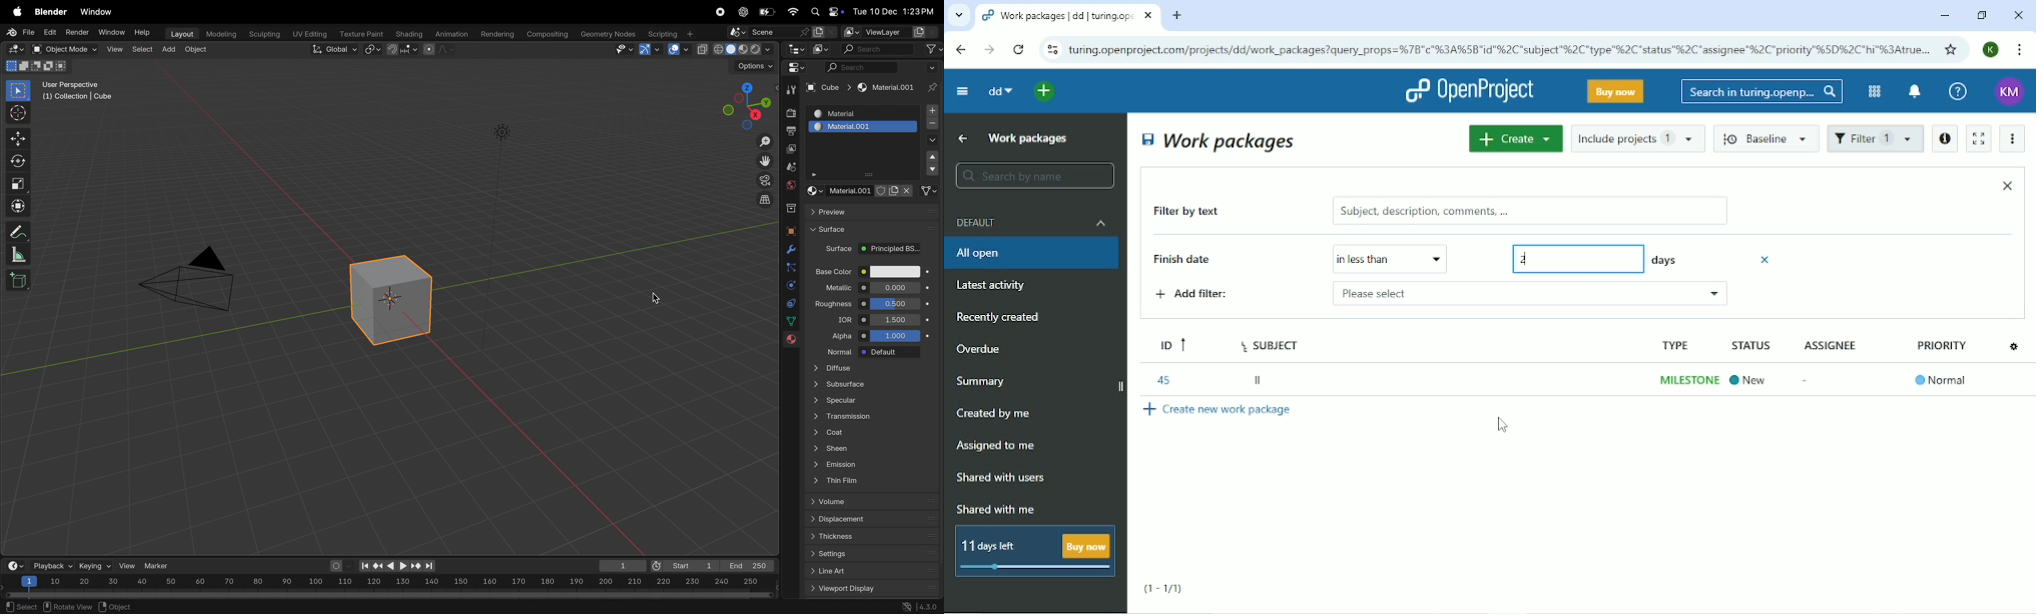 The width and height of the screenshot is (2044, 616). What do you see at coordinates (440, 50) in the screenshot?
I see `proportional editing objects` at bounding box center [440, 50].